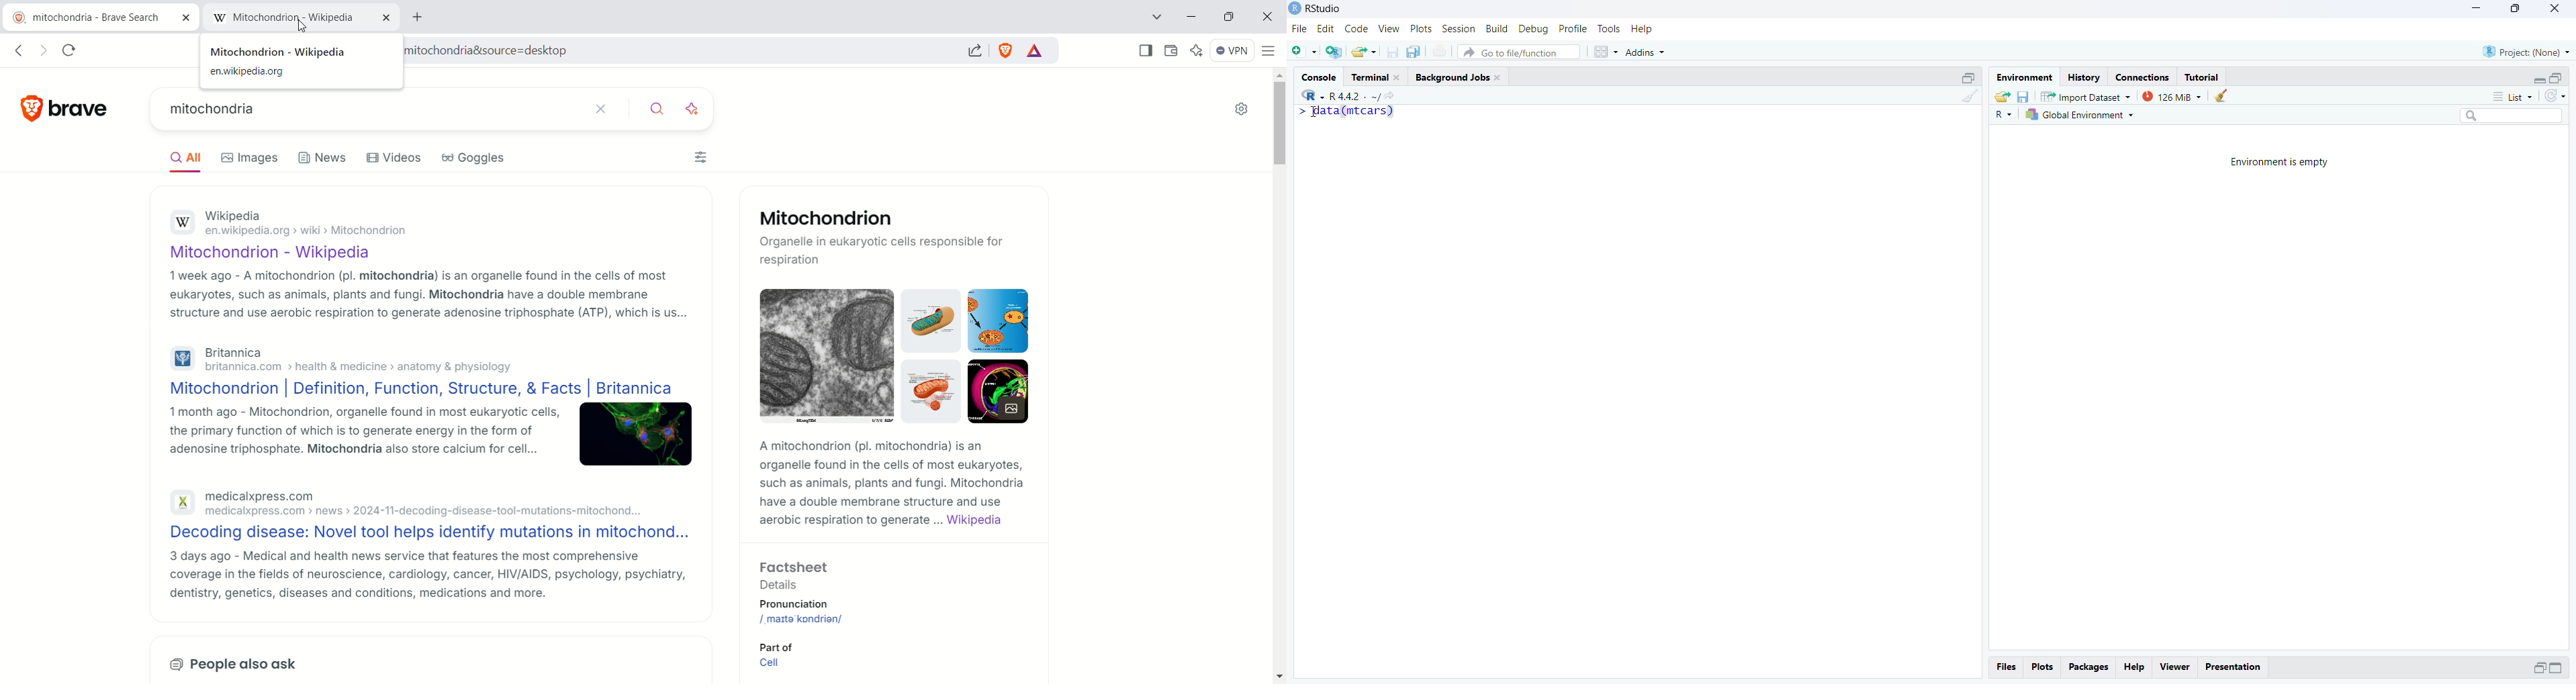  What do you see at coordinates (1389, 28) in the screenshot?
I see `View` at bounding box center [1389, 28].